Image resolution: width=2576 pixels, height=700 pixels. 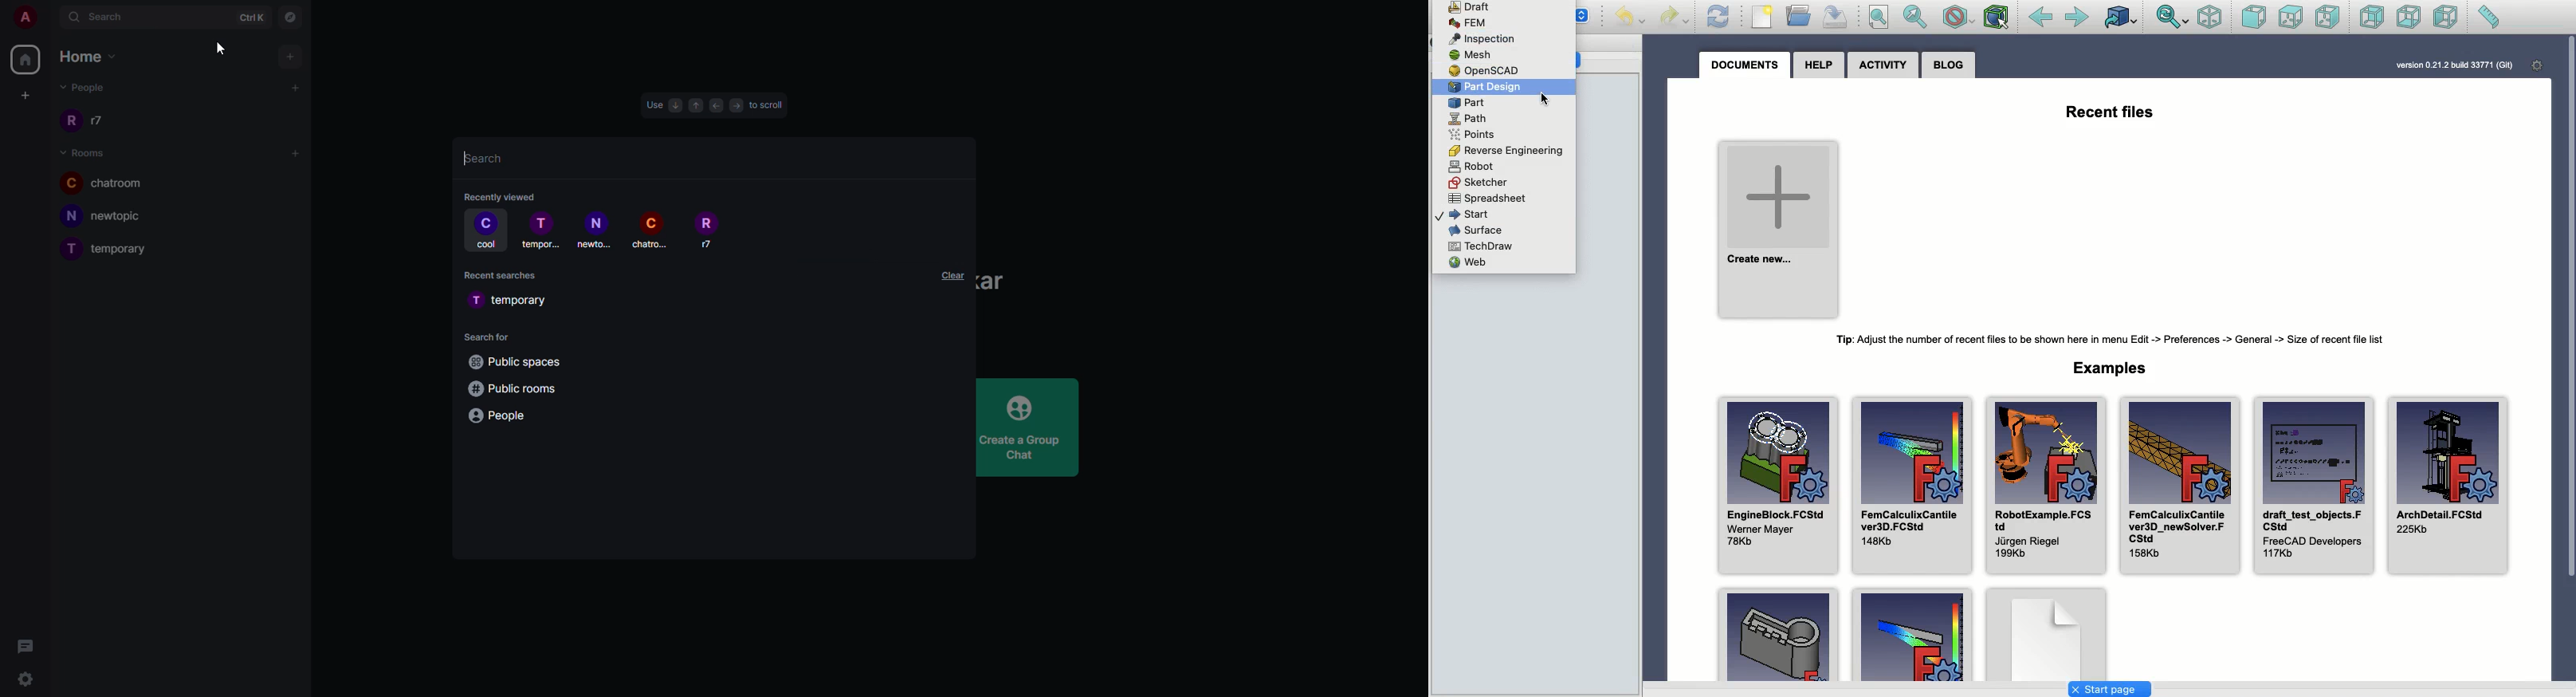 What do you see at coordinates (1030, 426) in the screenshot?
I see `create group chat` at bounding box center [1030, 426].